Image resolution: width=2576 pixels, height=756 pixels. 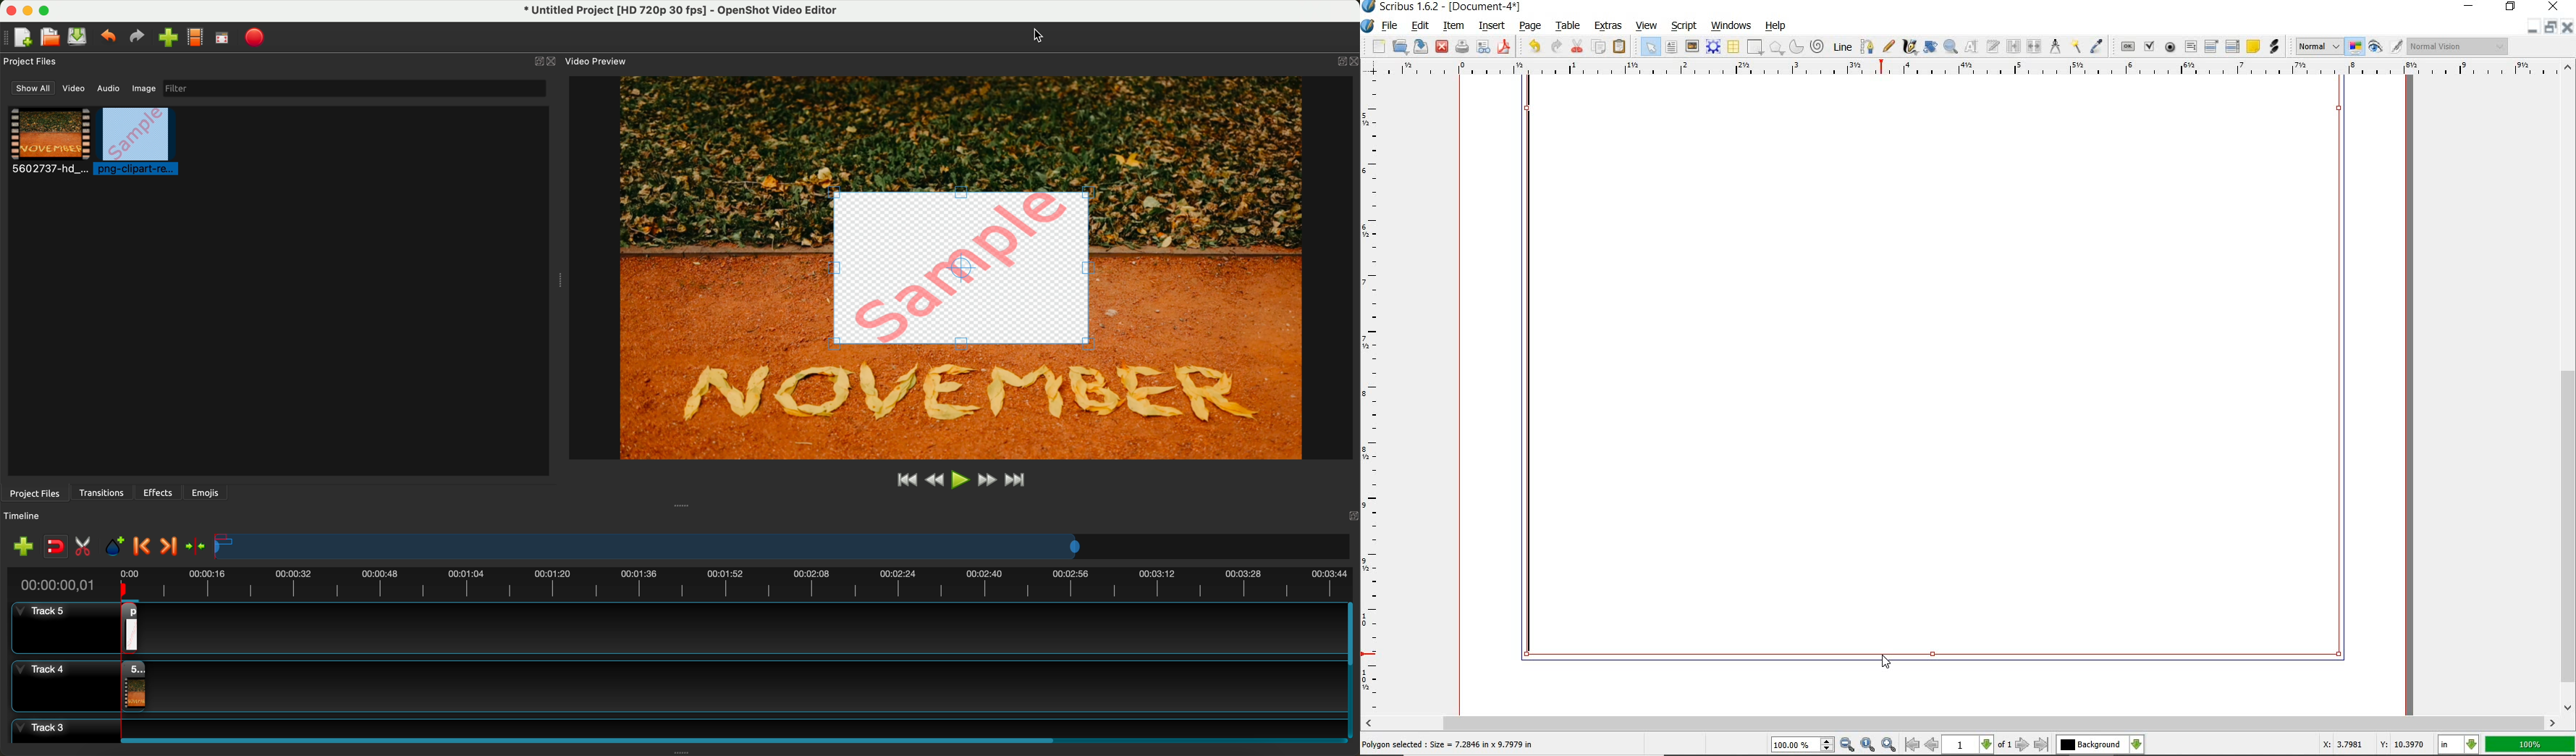 I want to click on track 5, so click(x=56, y=628).